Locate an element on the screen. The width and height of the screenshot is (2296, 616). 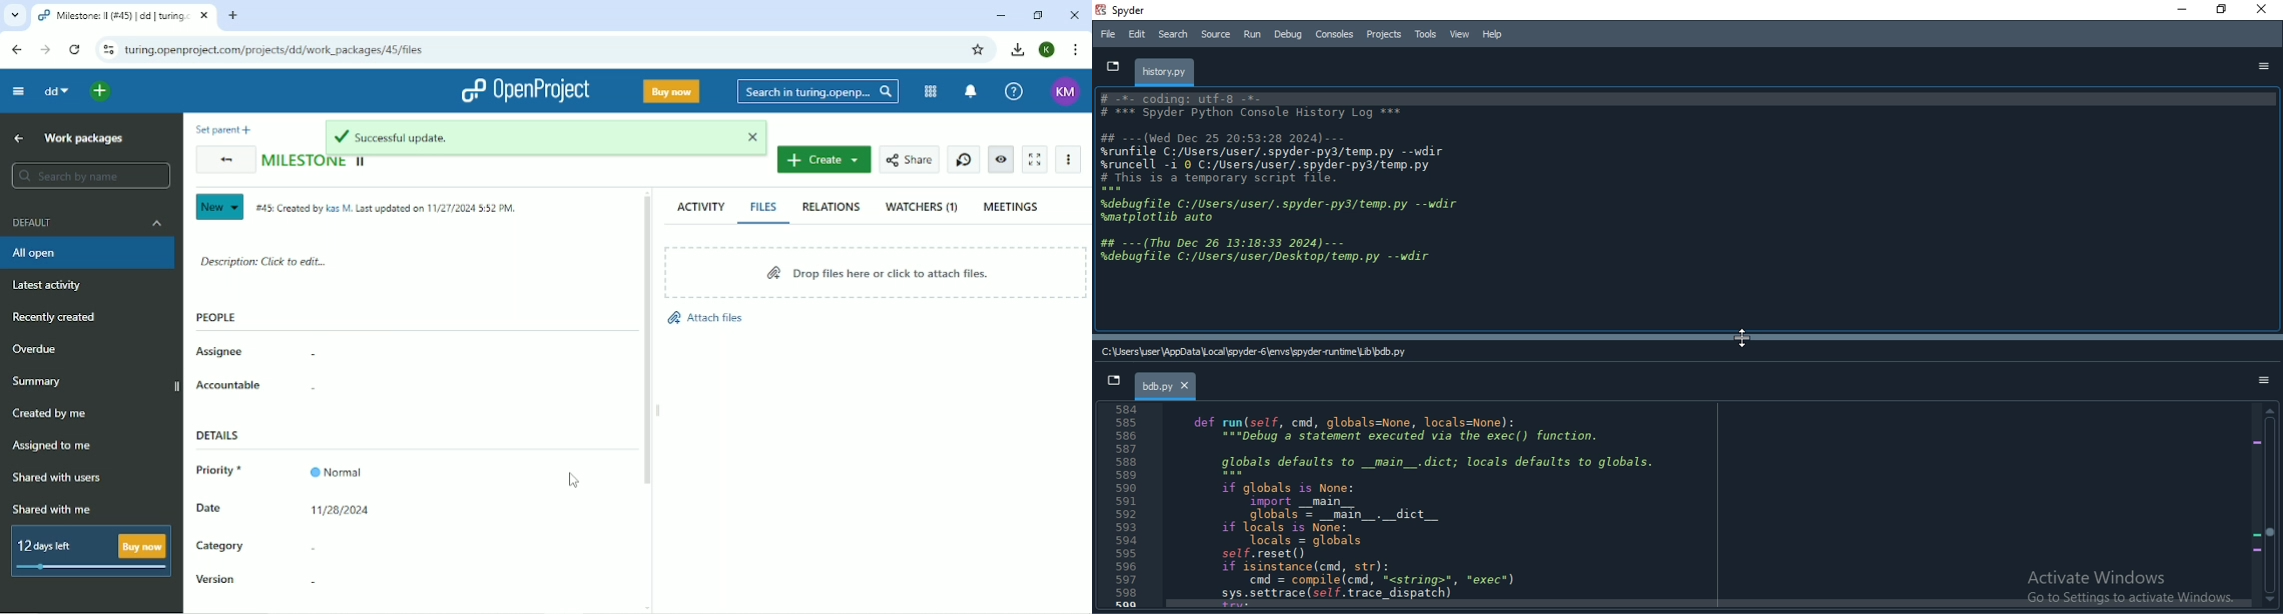
Recently created is located at coordinates (54, 317).